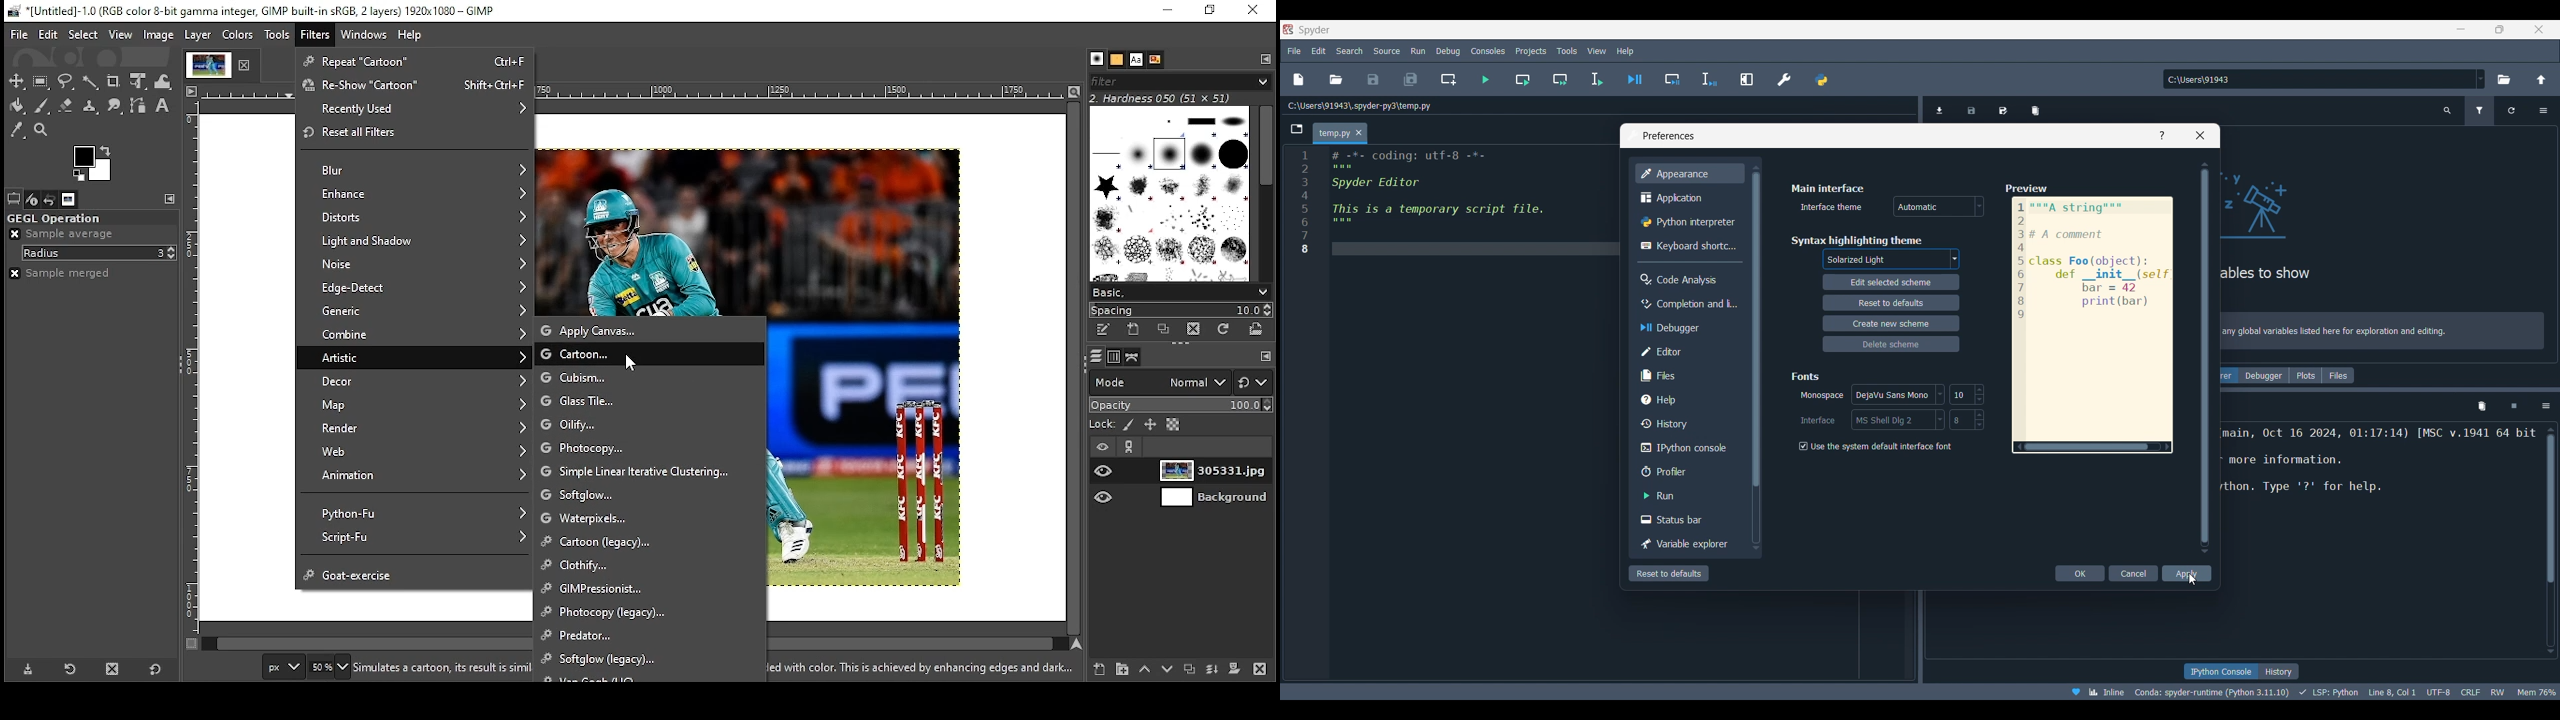  I want to click on sample average, so click(73, 234).